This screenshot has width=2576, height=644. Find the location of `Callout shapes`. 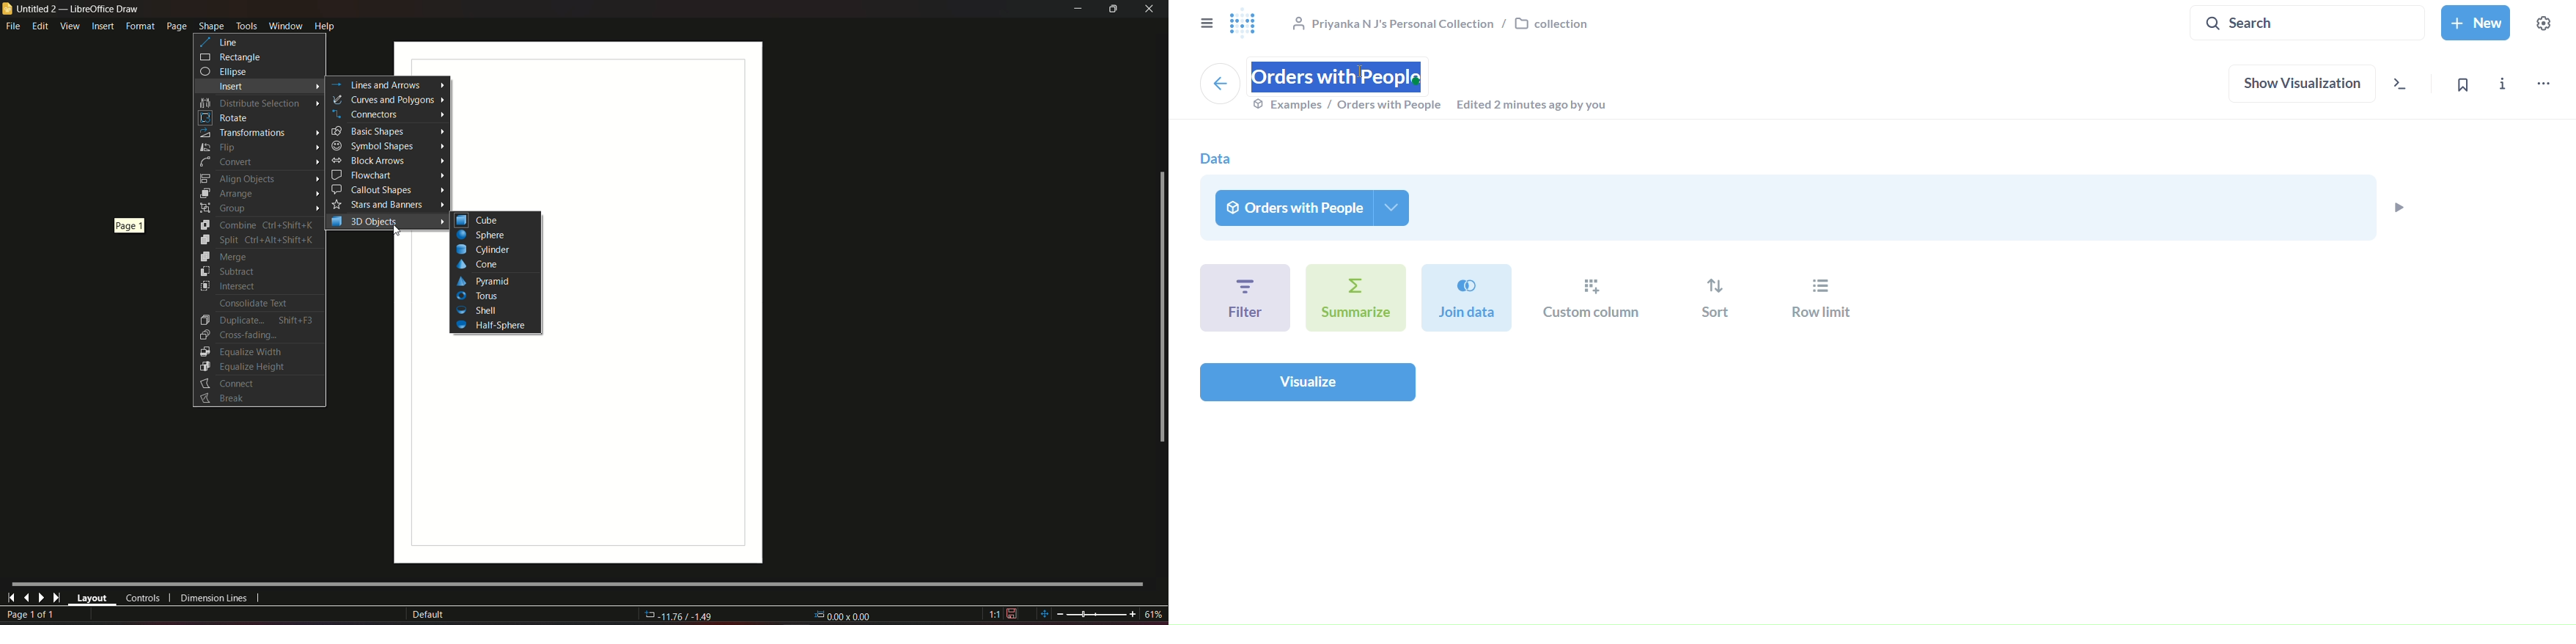

Callout shapes is located at coordinates (372, 189).